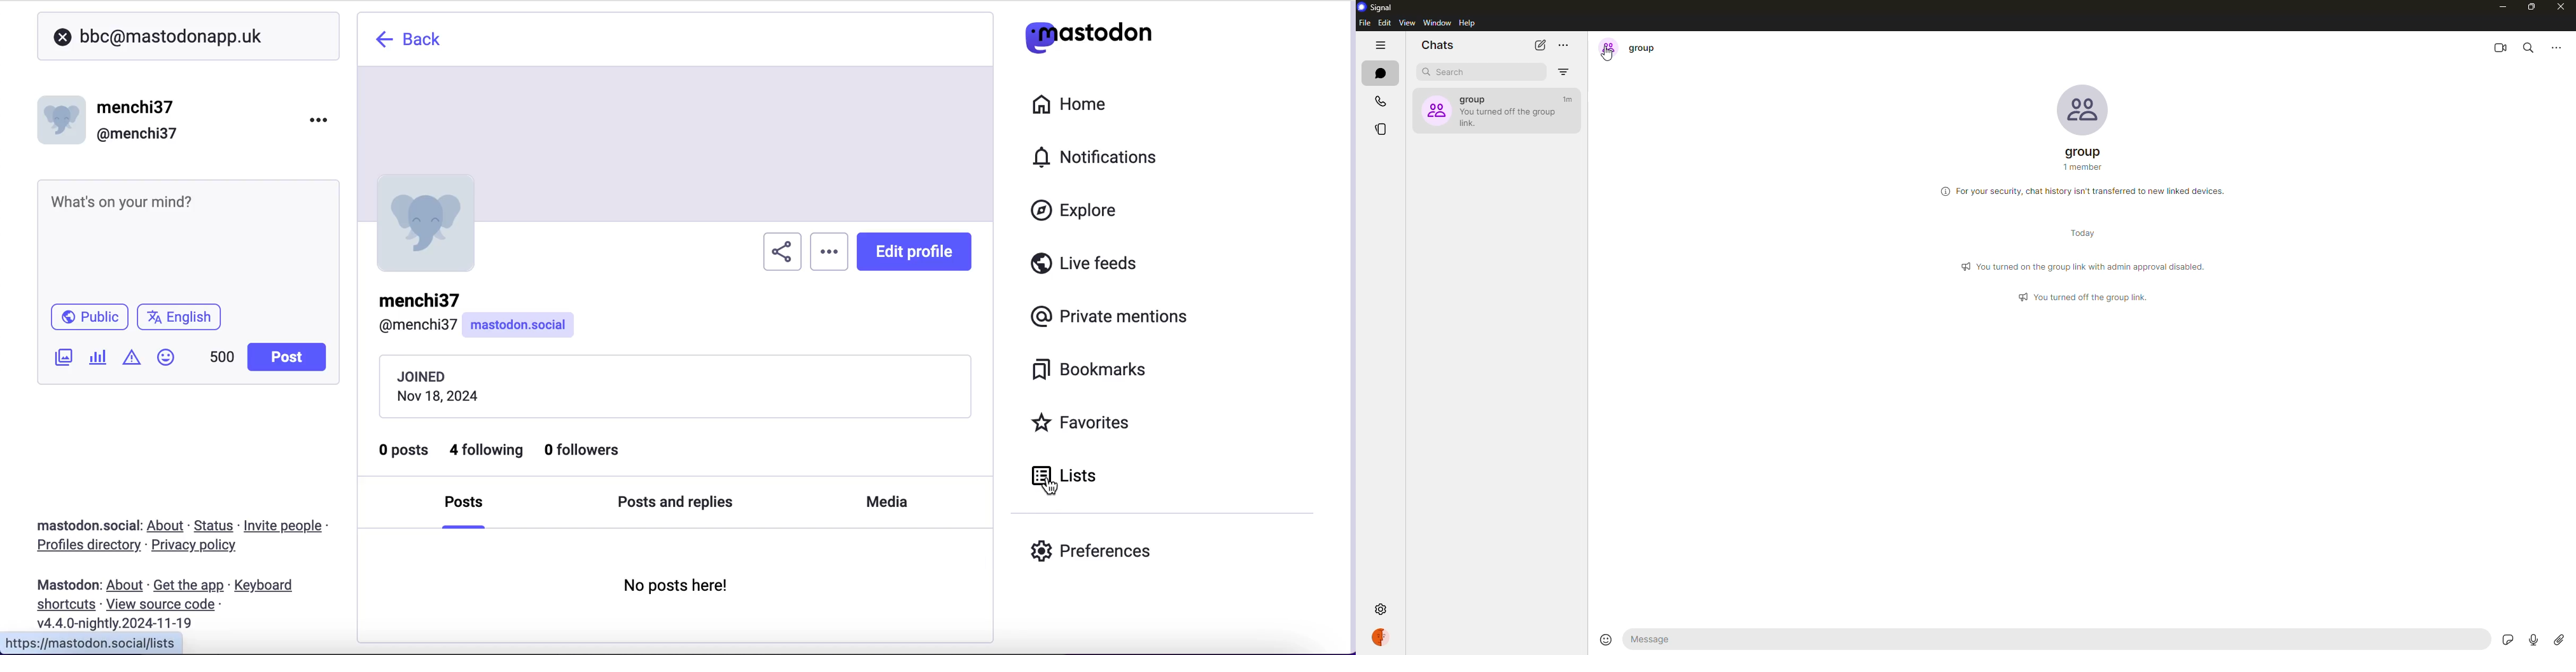  What do you see at coordinates (184, 321) in the screenshot?
I see `language` at bounding box center [184, 321].